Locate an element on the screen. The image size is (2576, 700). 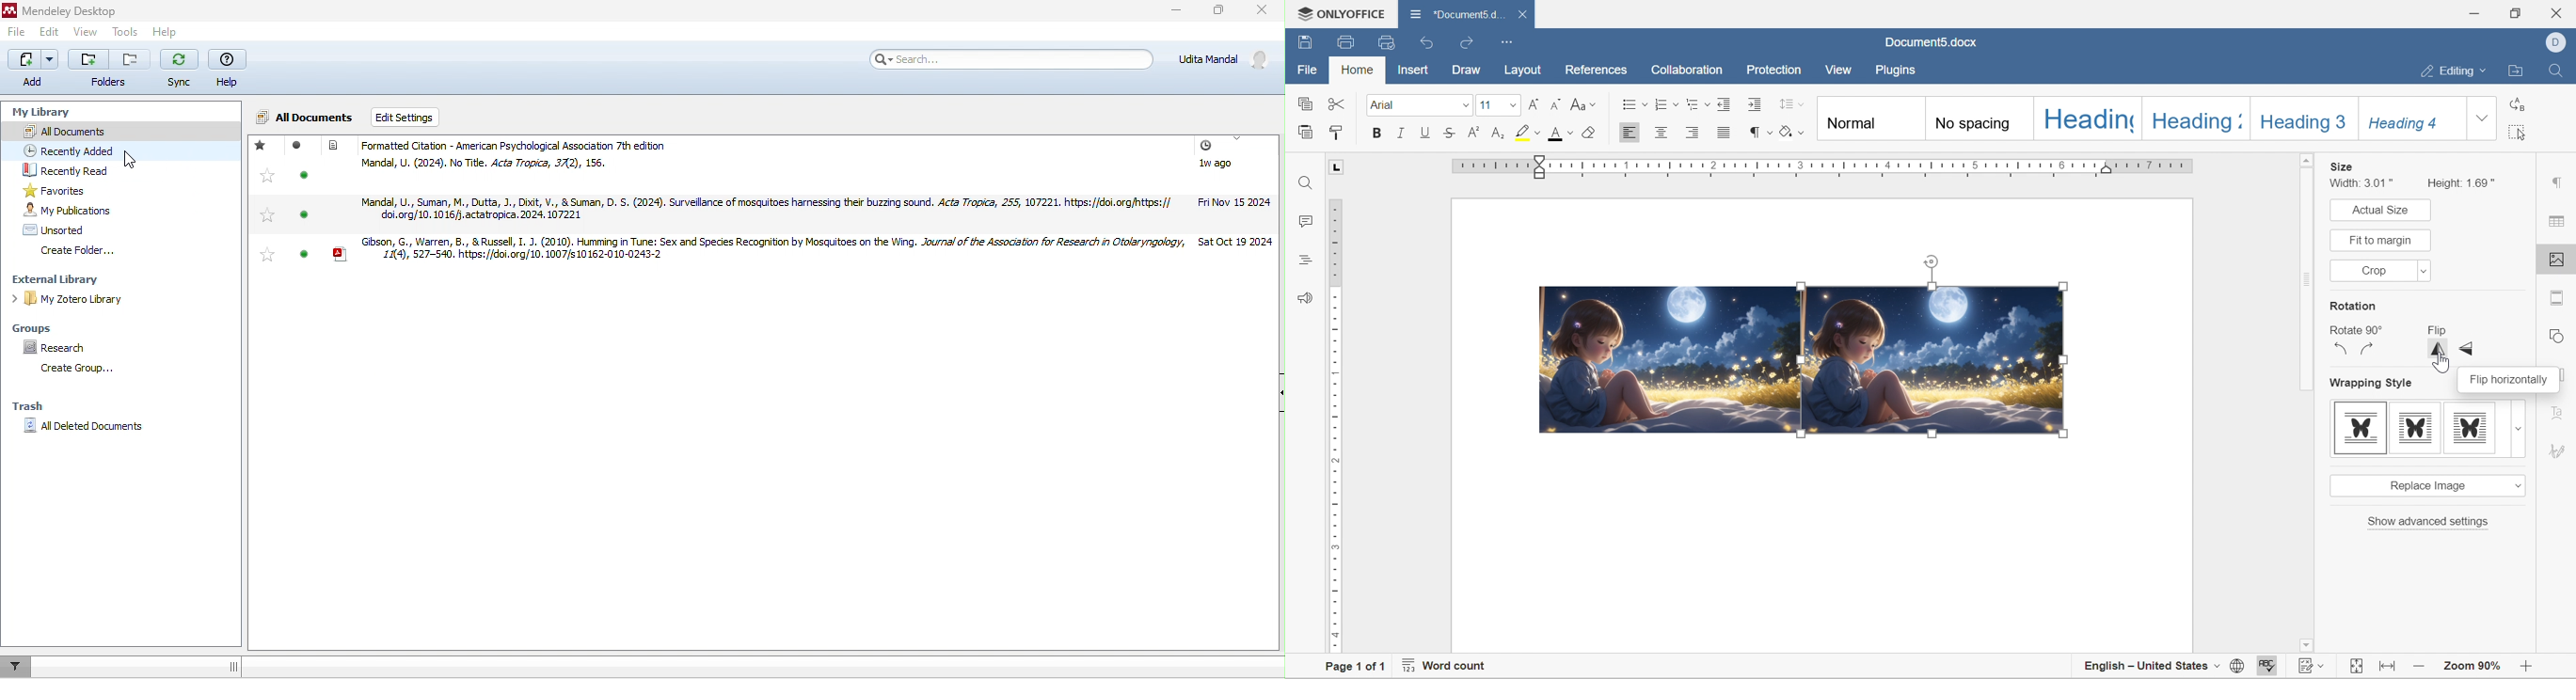
open file location is located at coordinates (2519, 70).